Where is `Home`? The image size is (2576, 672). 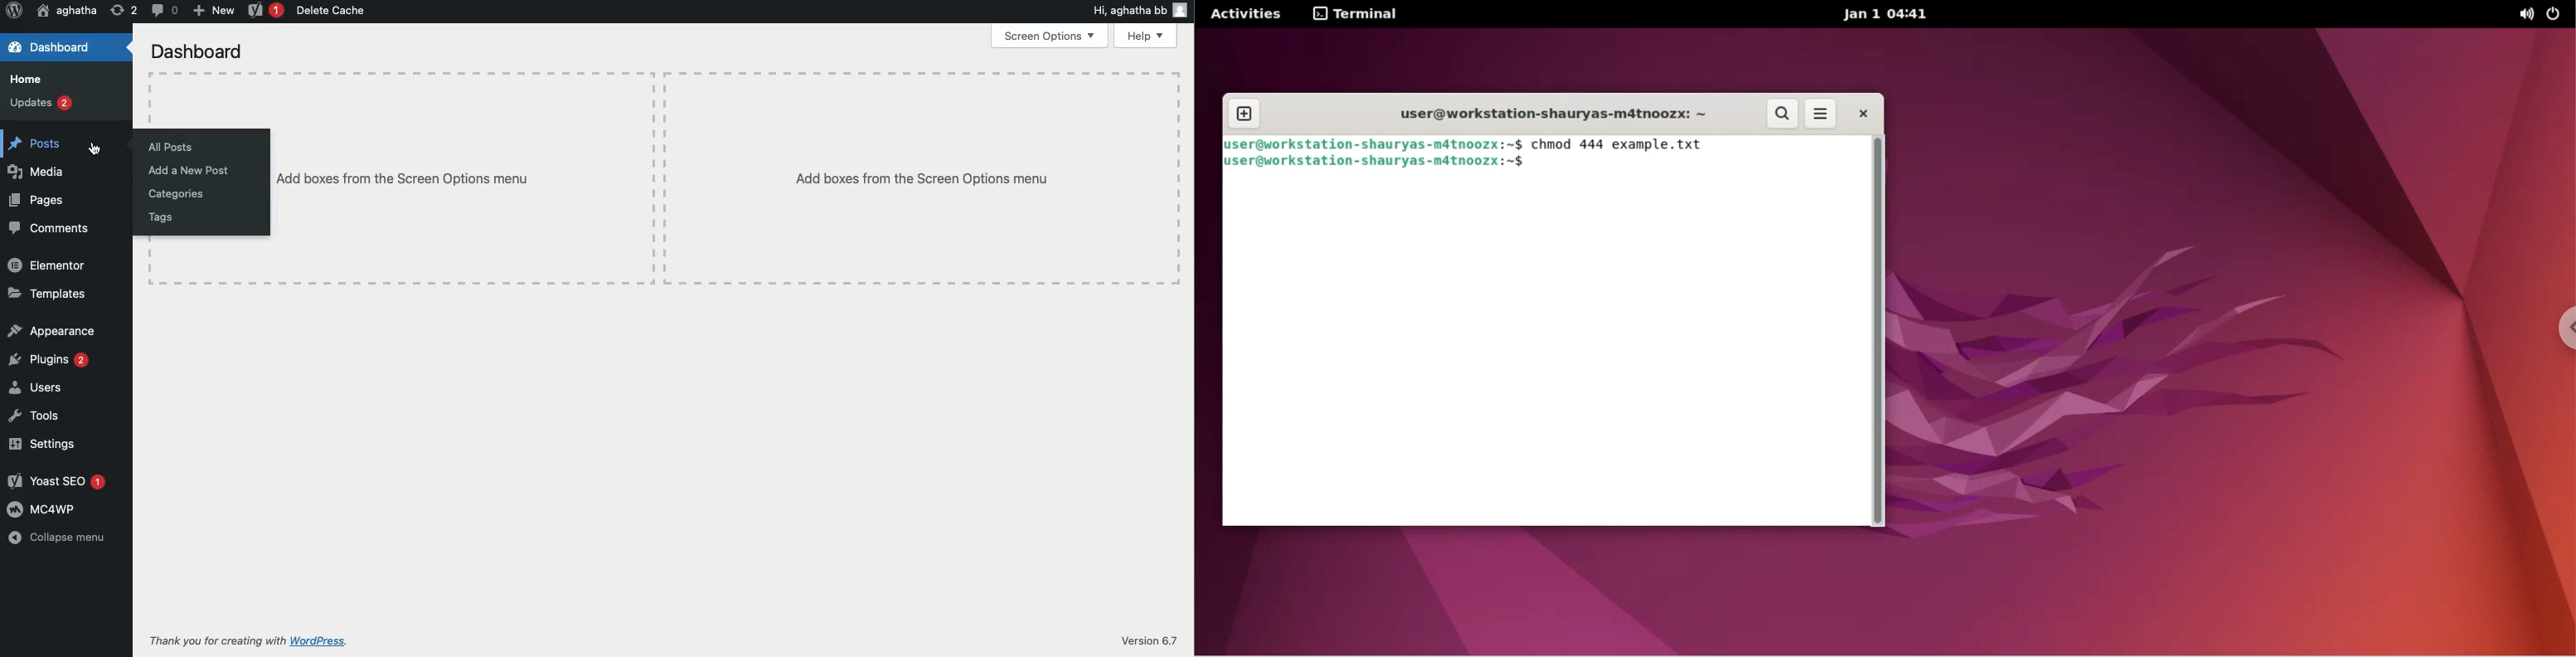 Home is located at coordinates (26, 78).